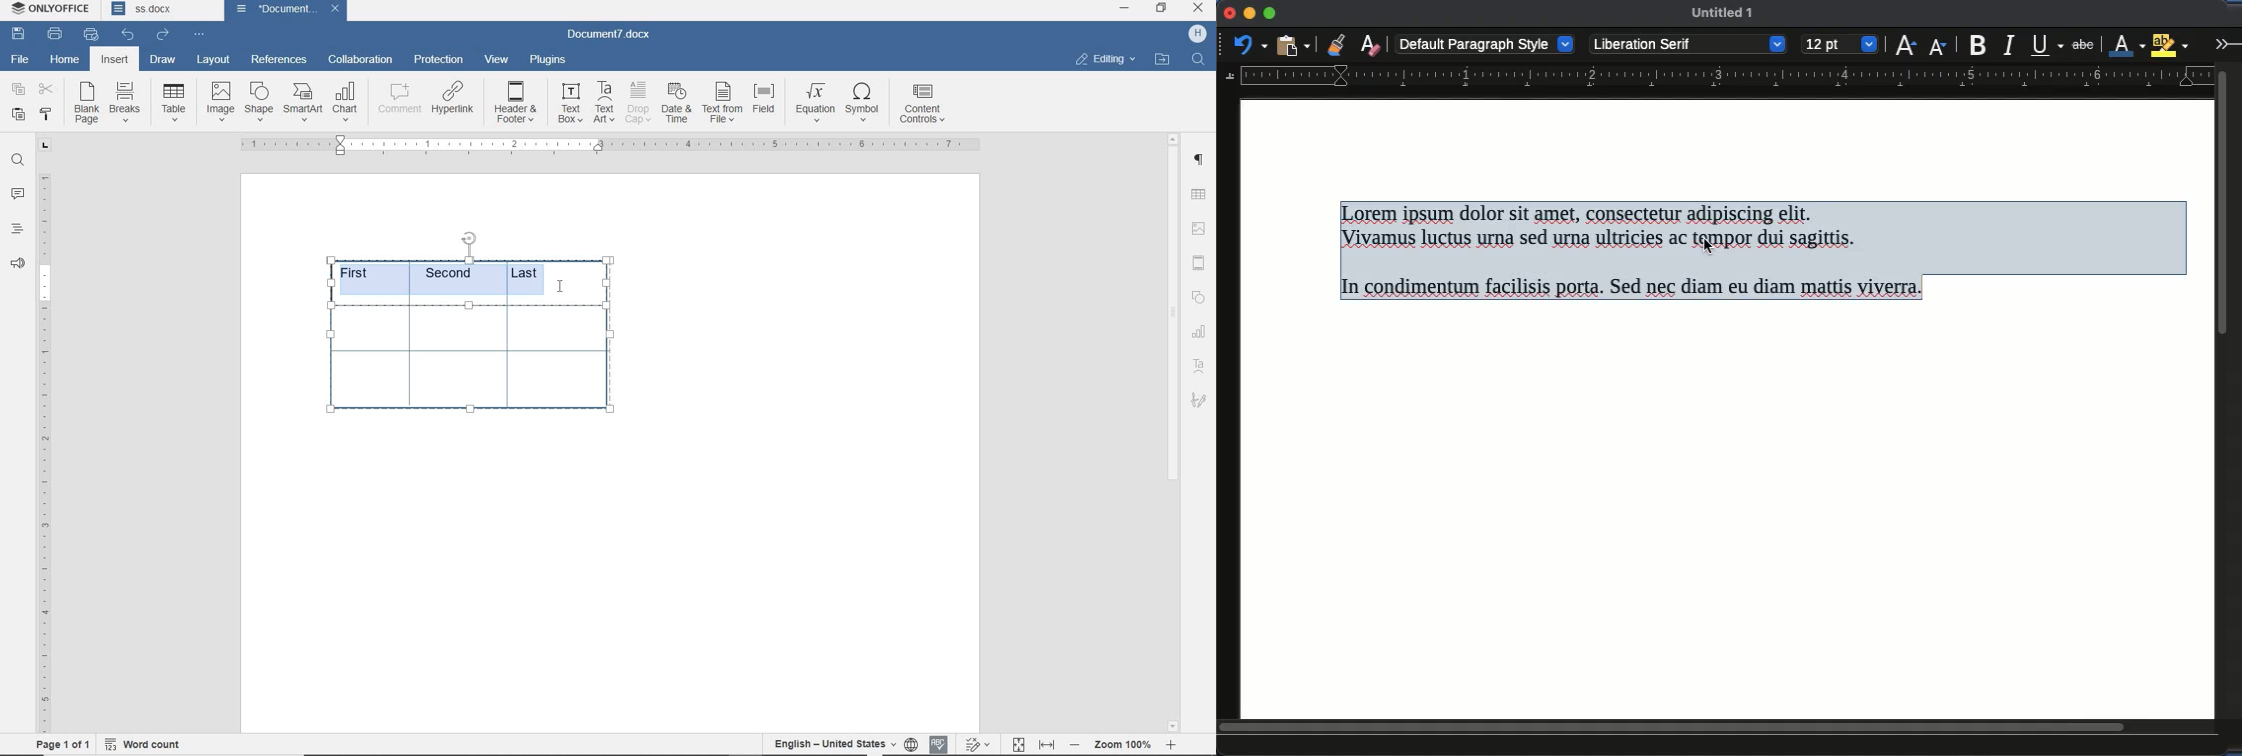 This screenshot has width=2268, height=756. Describe the element at coordinates (91, 35) in the screenshot. I see `quick print` at that location.